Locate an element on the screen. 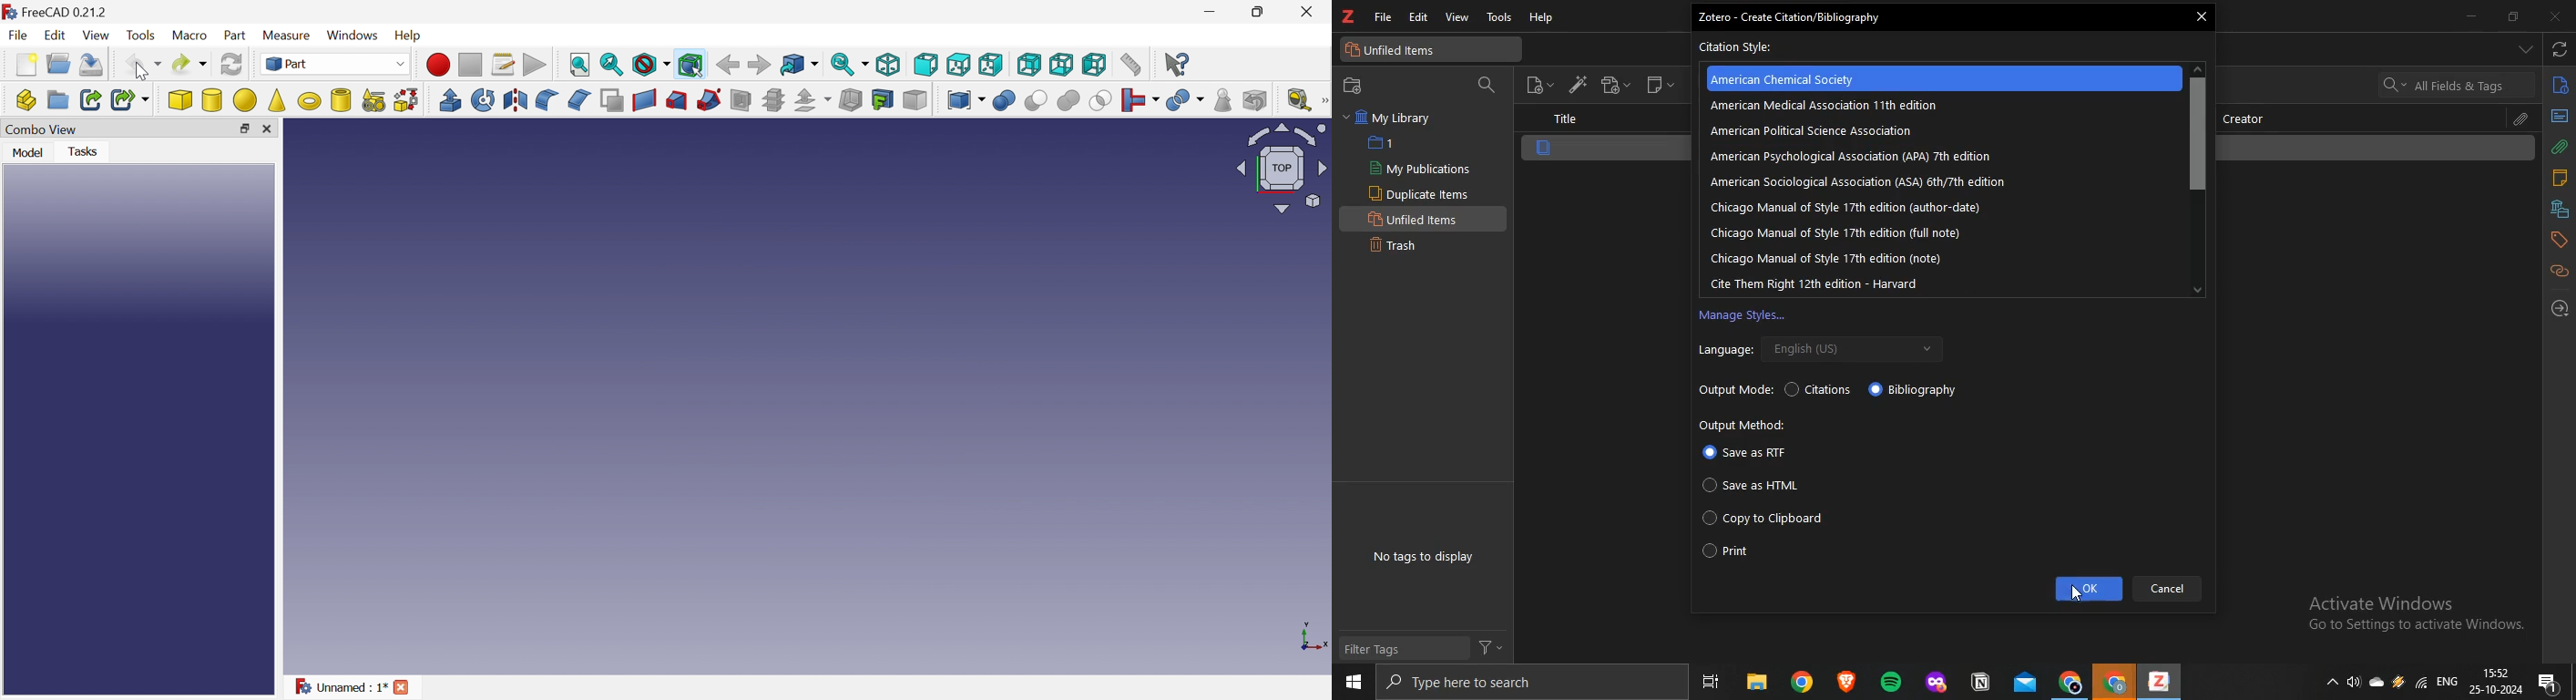 The image size is (2576, 700). Torus is located at coordinates (808, 397).